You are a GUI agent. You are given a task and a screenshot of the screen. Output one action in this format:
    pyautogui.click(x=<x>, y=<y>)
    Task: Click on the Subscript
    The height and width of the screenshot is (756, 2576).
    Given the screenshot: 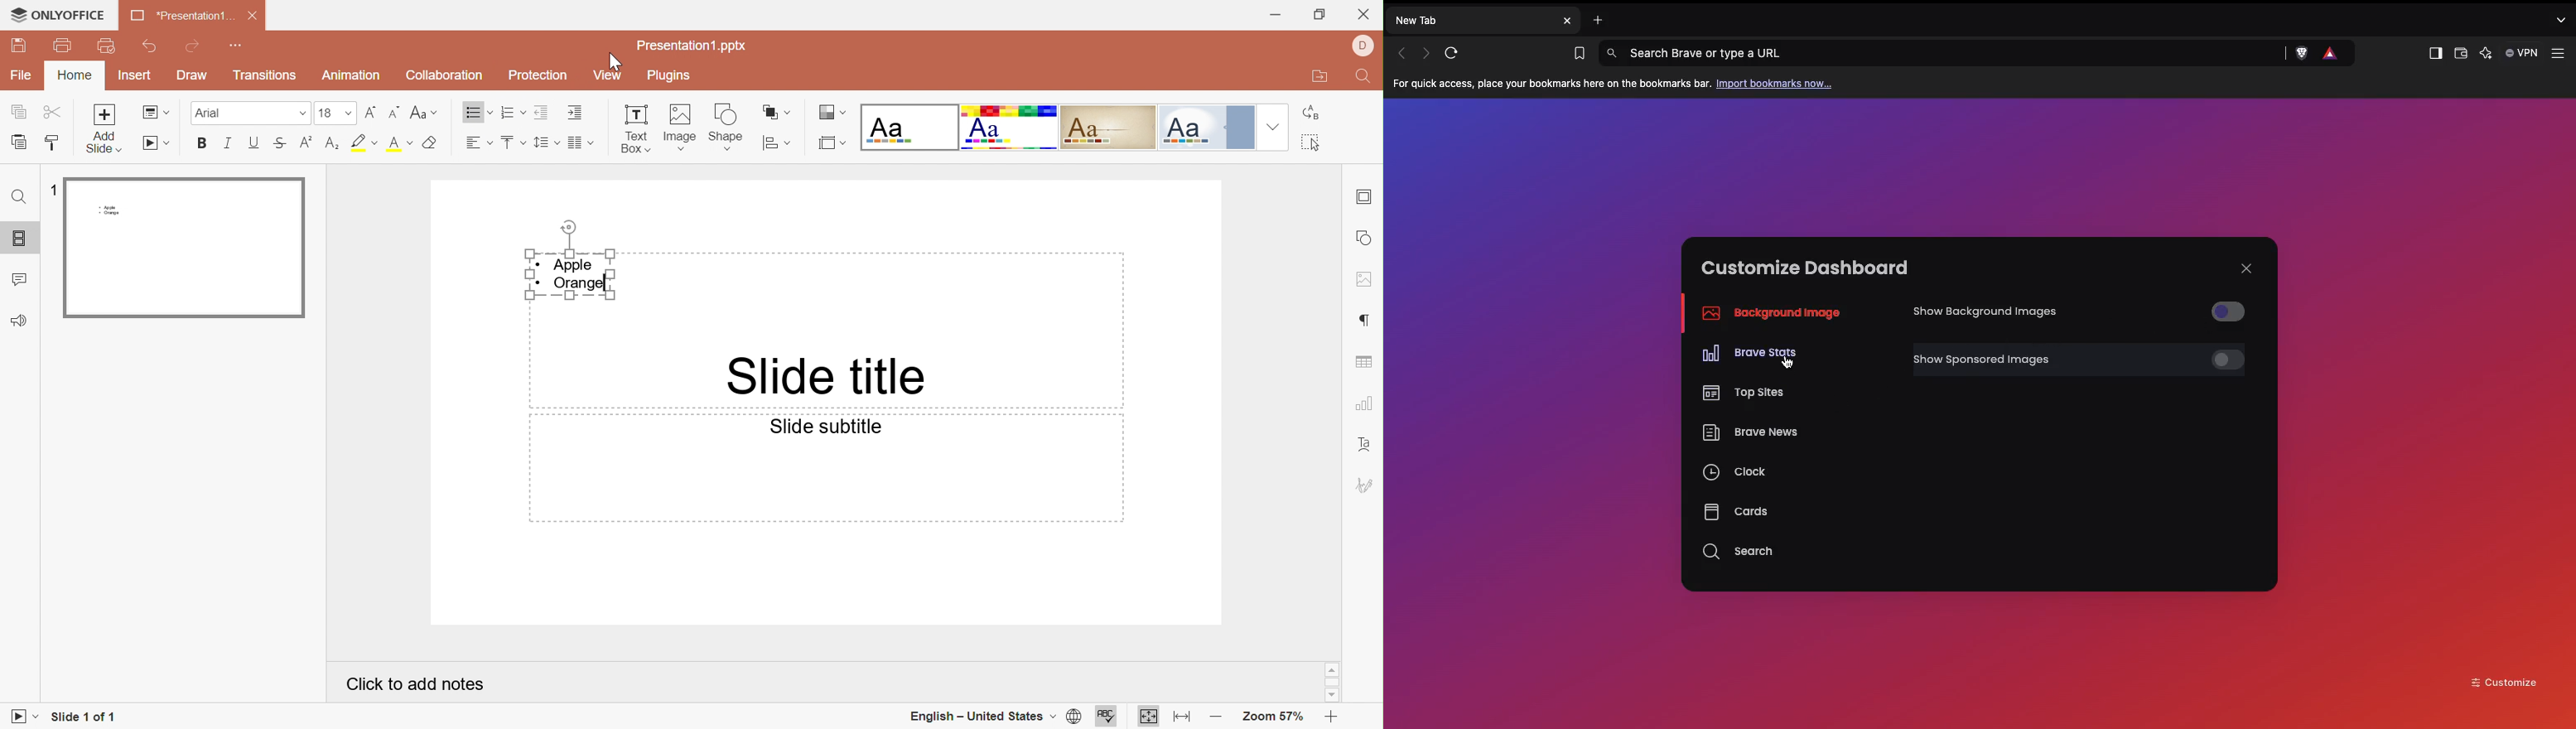 What is the action you would take?
    pyautogui.click(x=307, y=144)
    